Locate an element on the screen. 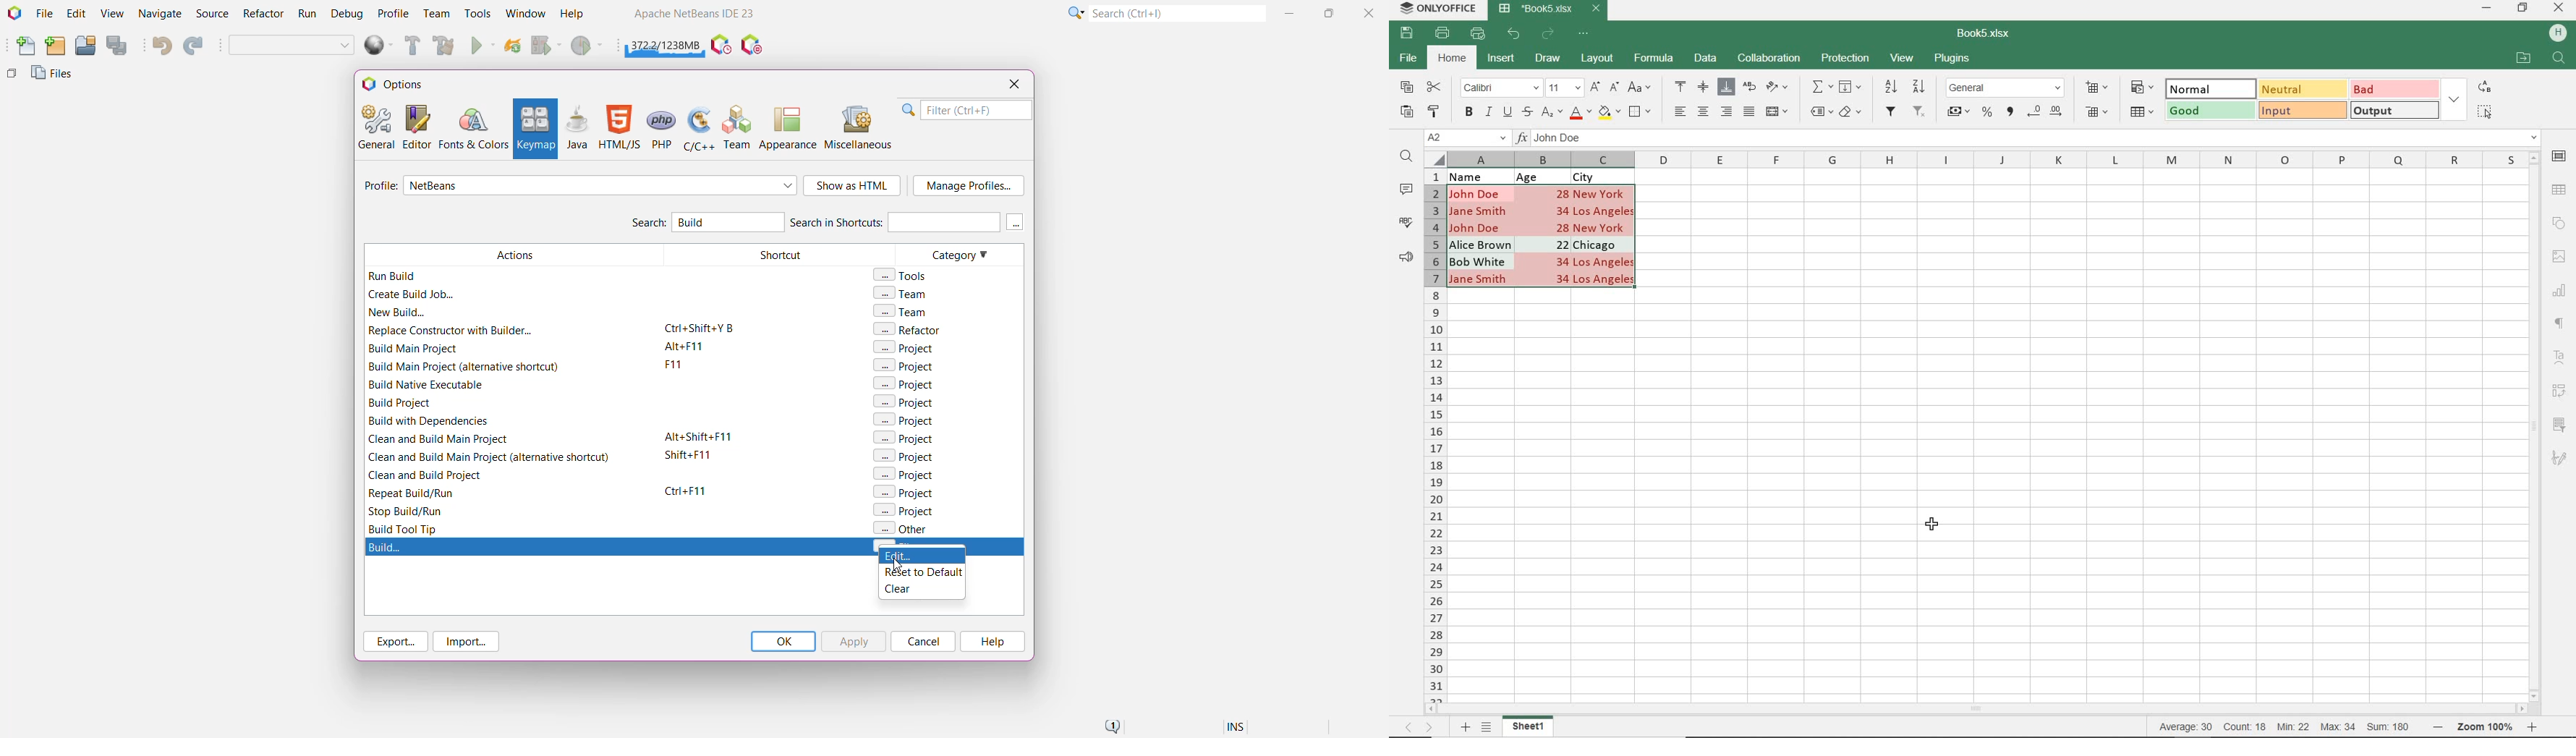 This screenshot has height=756, width=2576. SAVE is located at coordinates (1409, 32).